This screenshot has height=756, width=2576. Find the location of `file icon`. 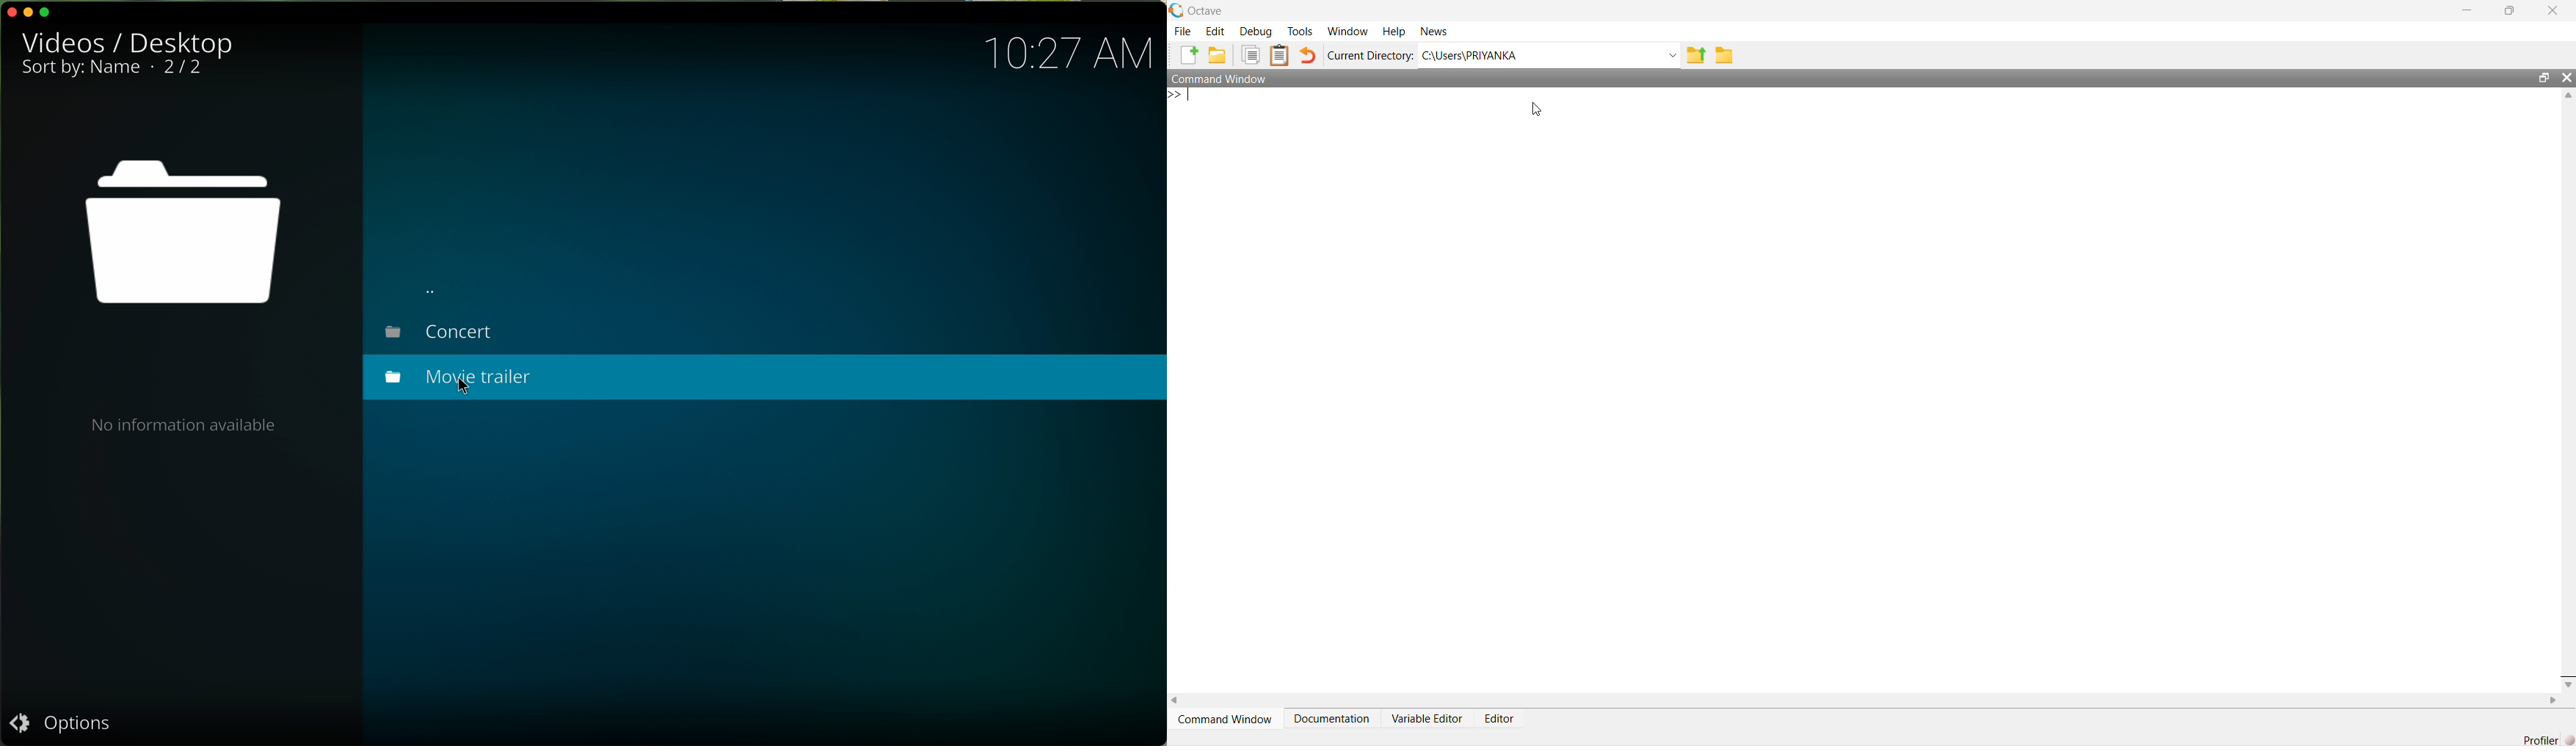

file icon is located at coordinates (183, 235).